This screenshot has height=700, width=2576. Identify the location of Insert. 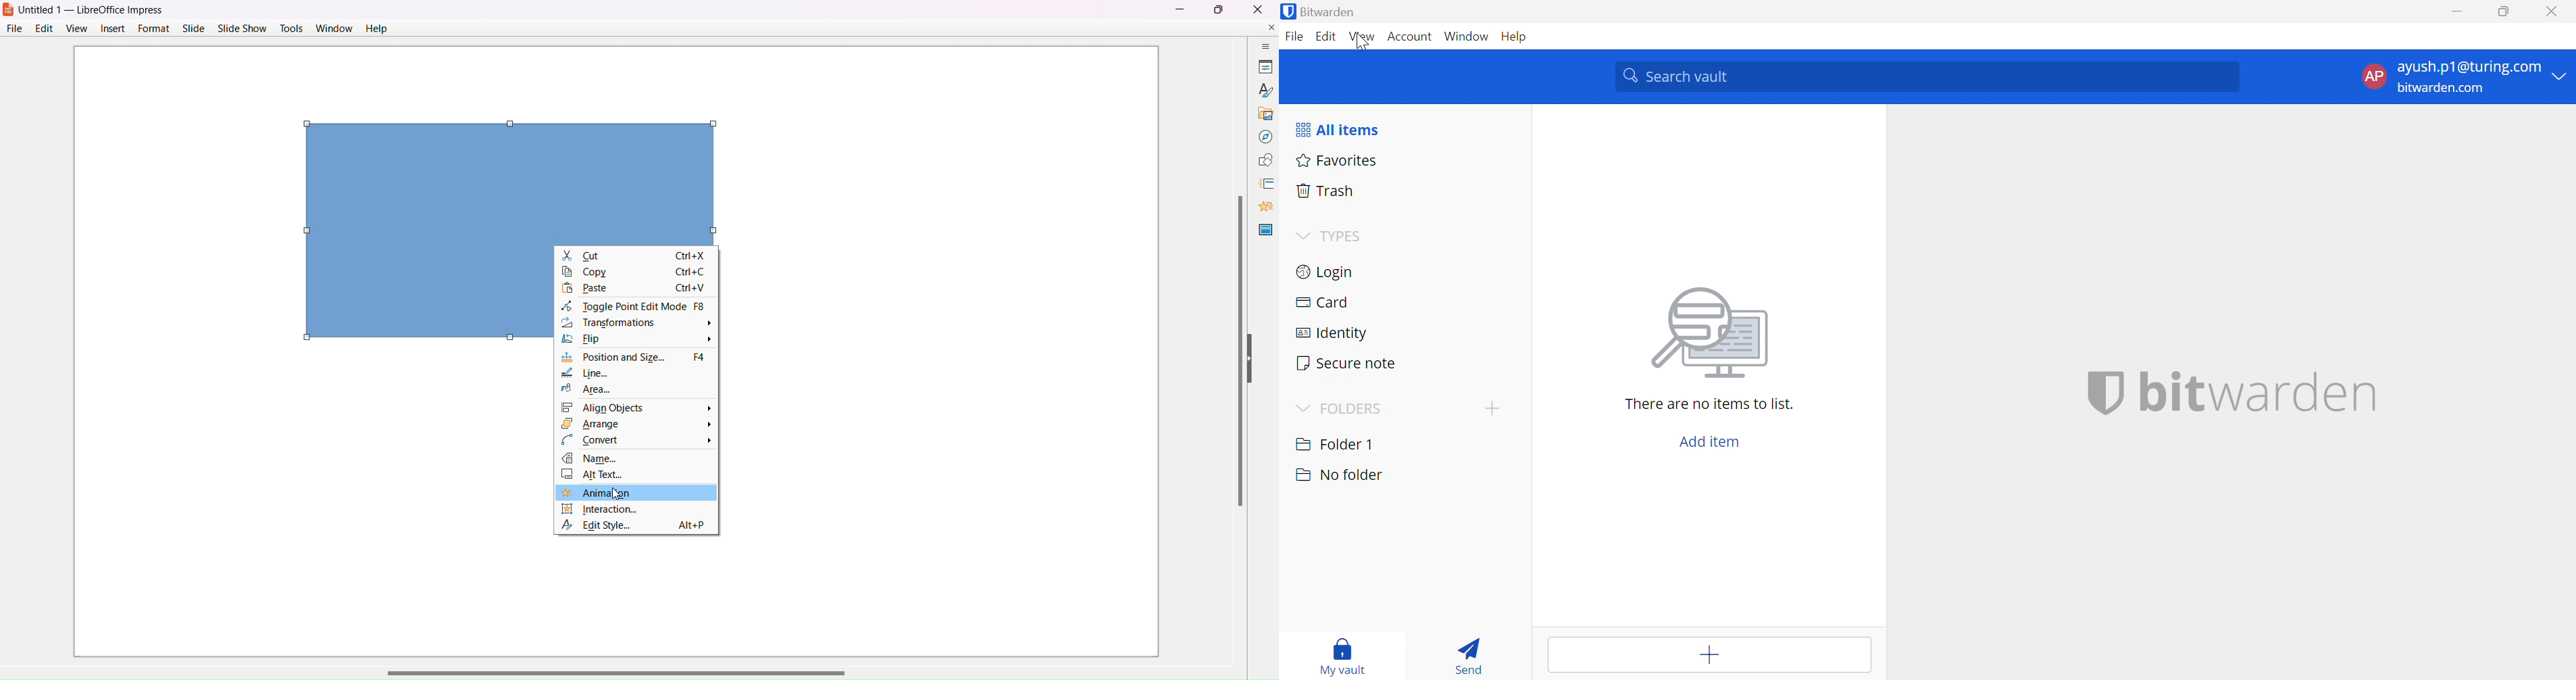
(113, 29).